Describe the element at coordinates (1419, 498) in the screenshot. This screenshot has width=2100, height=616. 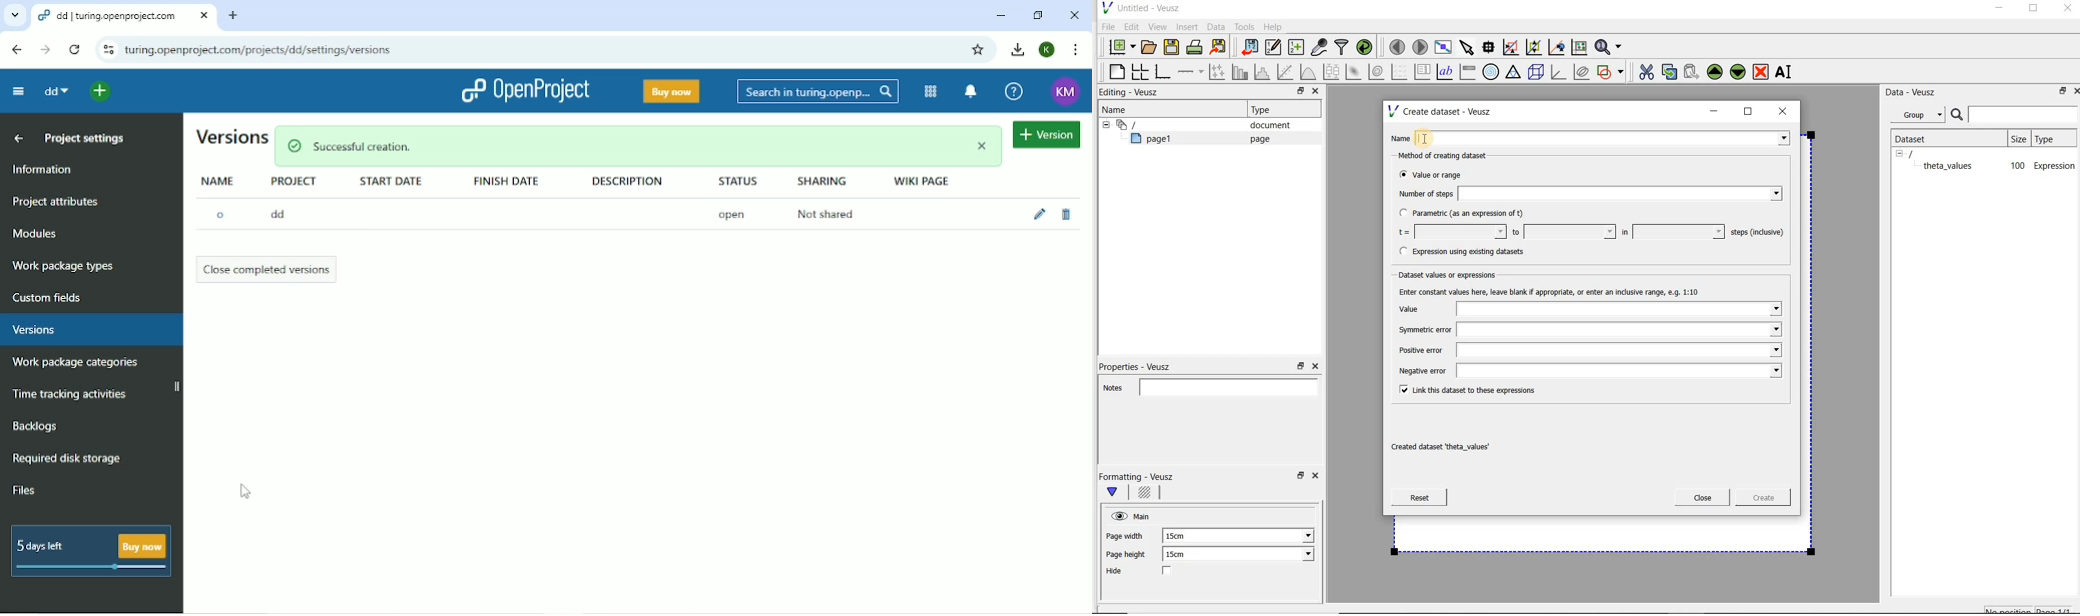
I see `Reset` at that location.